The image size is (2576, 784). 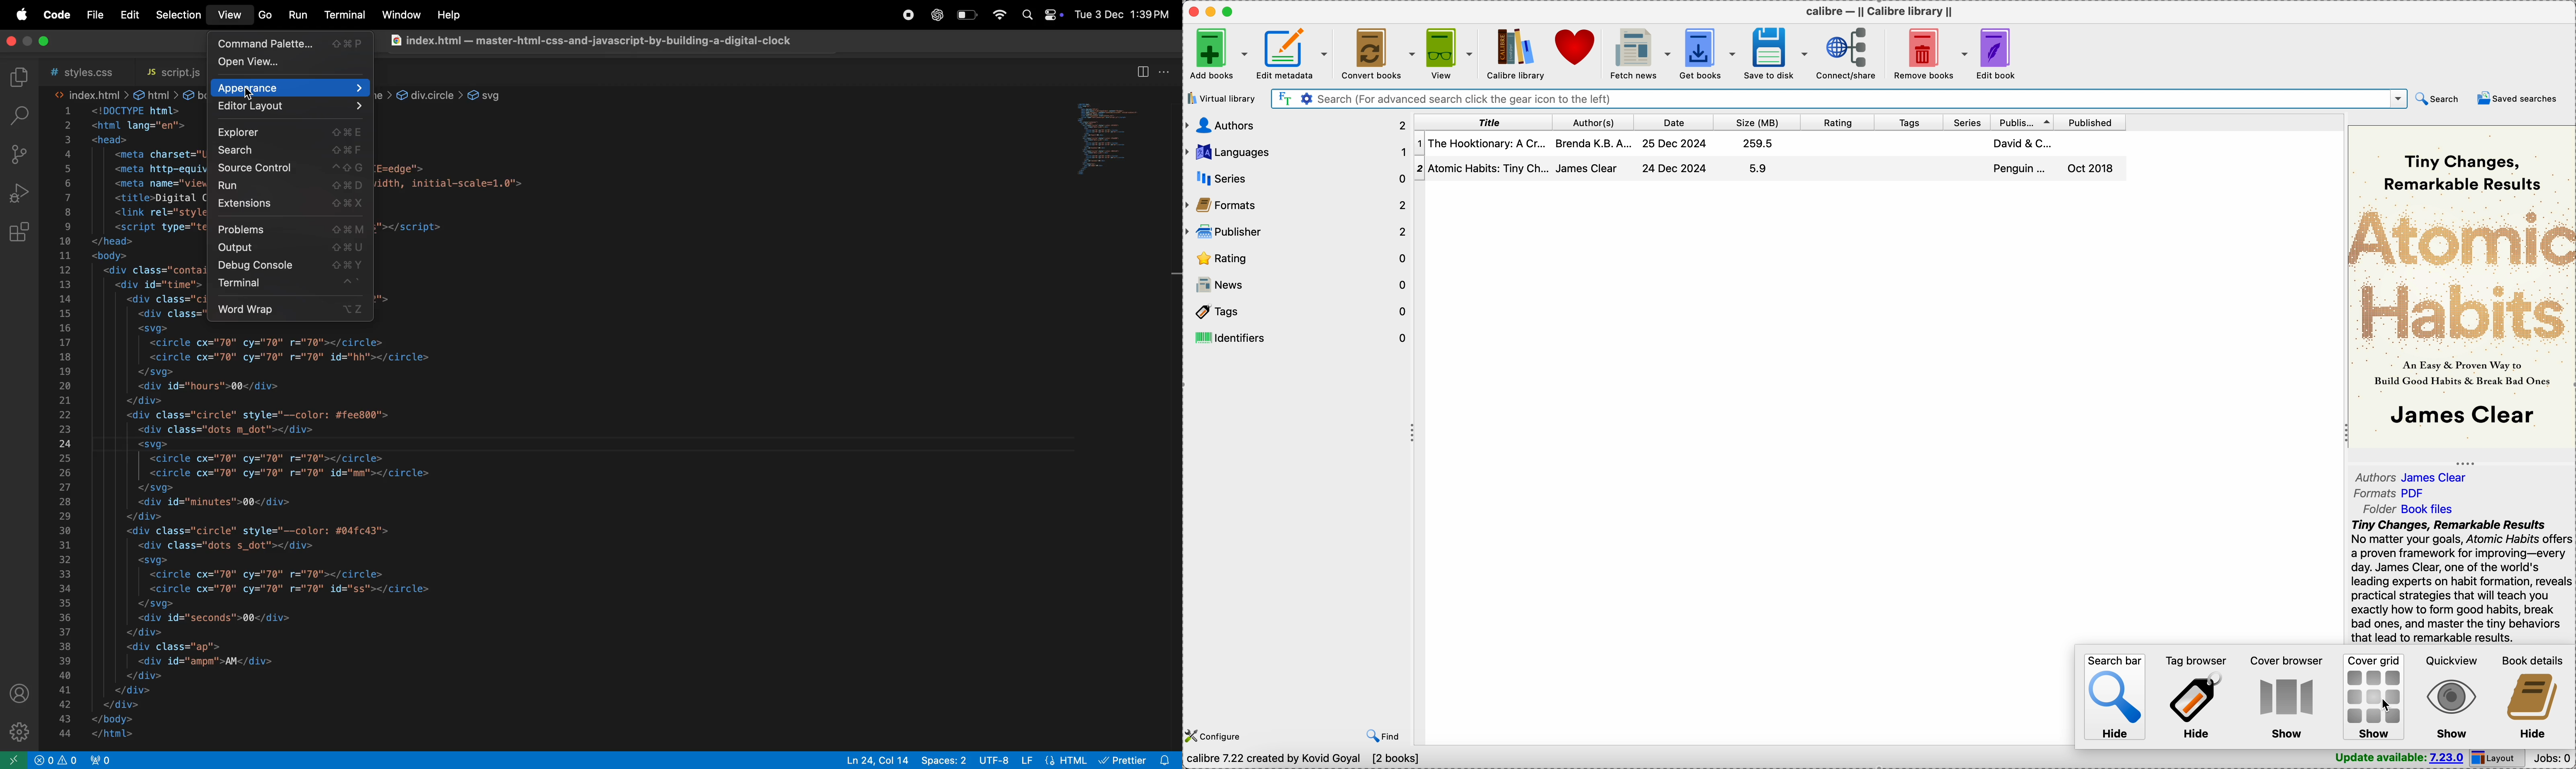 What do you see at coordinates (1675, 122) in the screenshot?
I see `date` at bounding box center [1675, 122].